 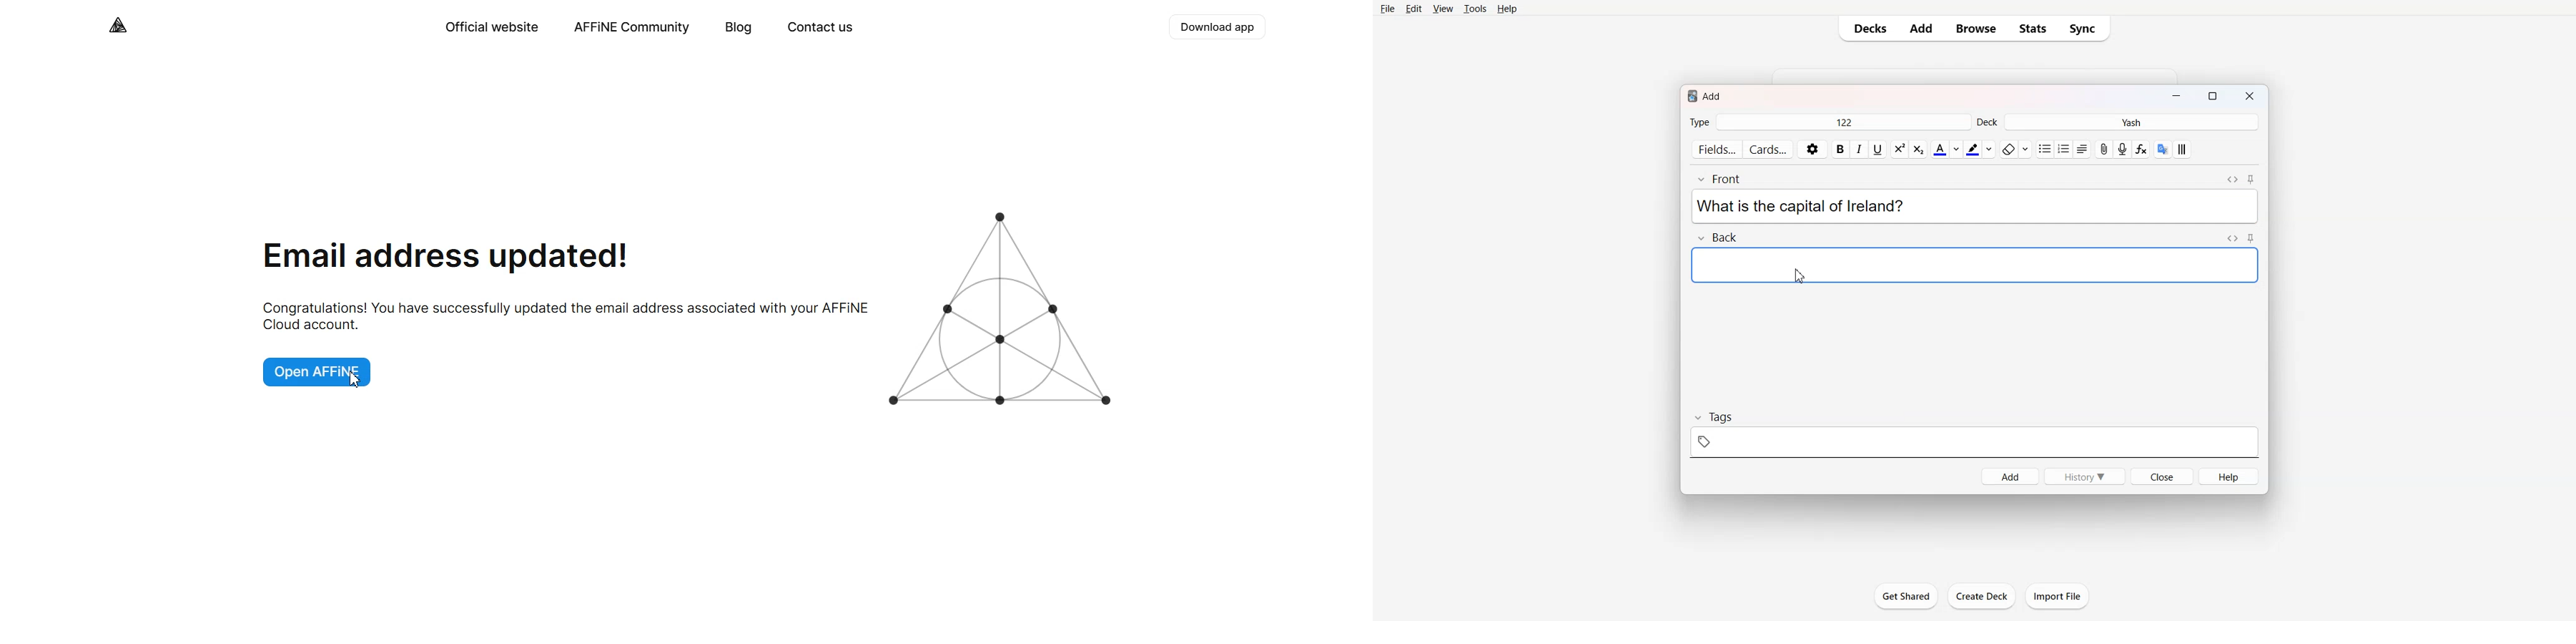 What do you see at coordinates (2252, 238) in the screenshot?
I see `Toggle Sticky` at bounding box center [2252, 238].